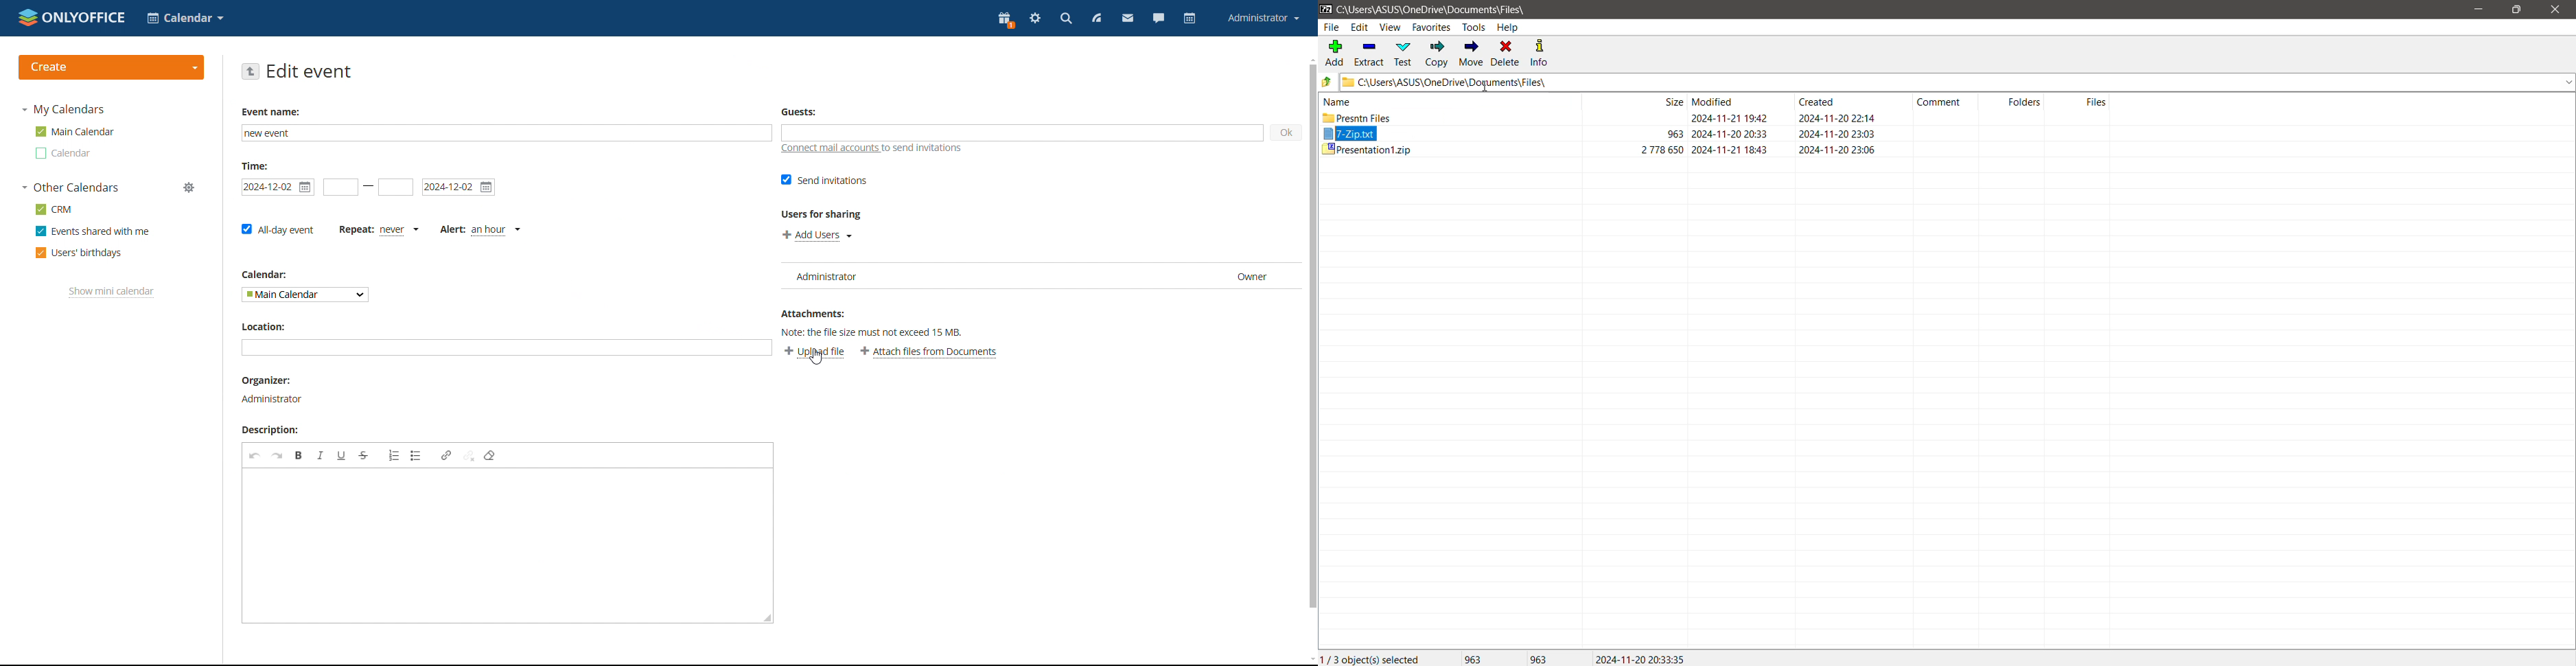 This screenshot has width=2576, height=672. Describe the element at coordinates (1036, 19) in the screenshot. I see `settings` at that location.